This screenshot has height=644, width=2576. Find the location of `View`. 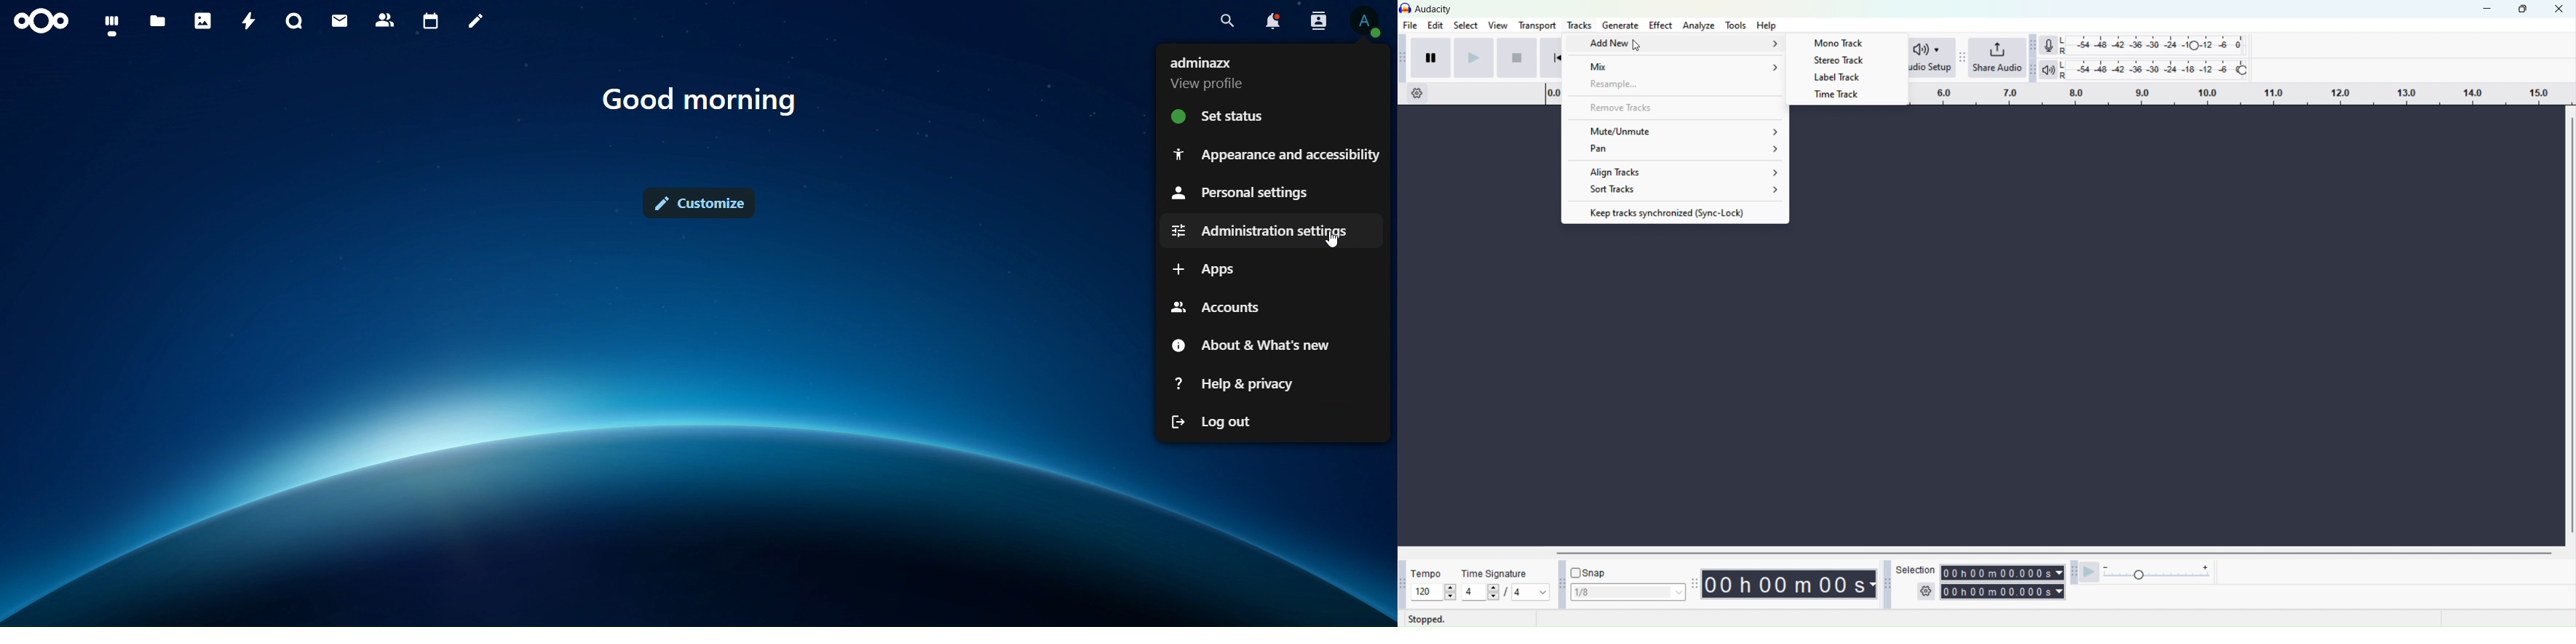

View is located at coordinates (1498, 25).